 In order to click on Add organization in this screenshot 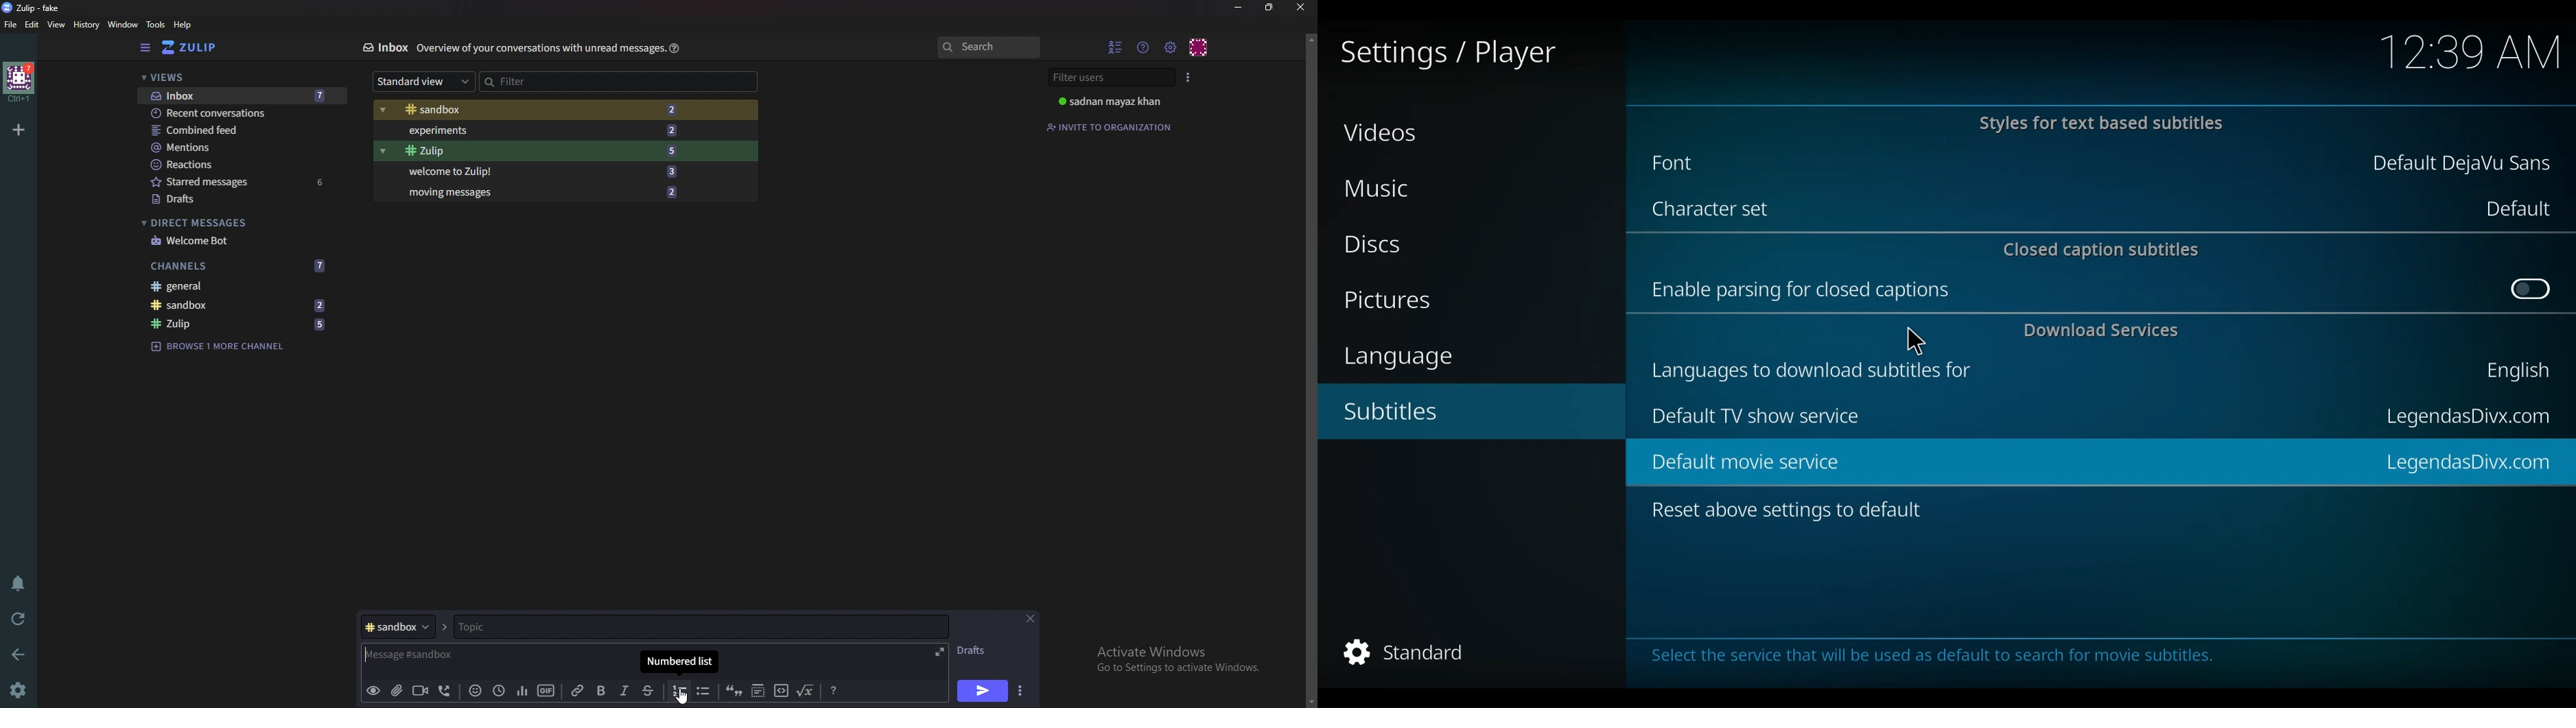, I will do `click(20, 128)`.